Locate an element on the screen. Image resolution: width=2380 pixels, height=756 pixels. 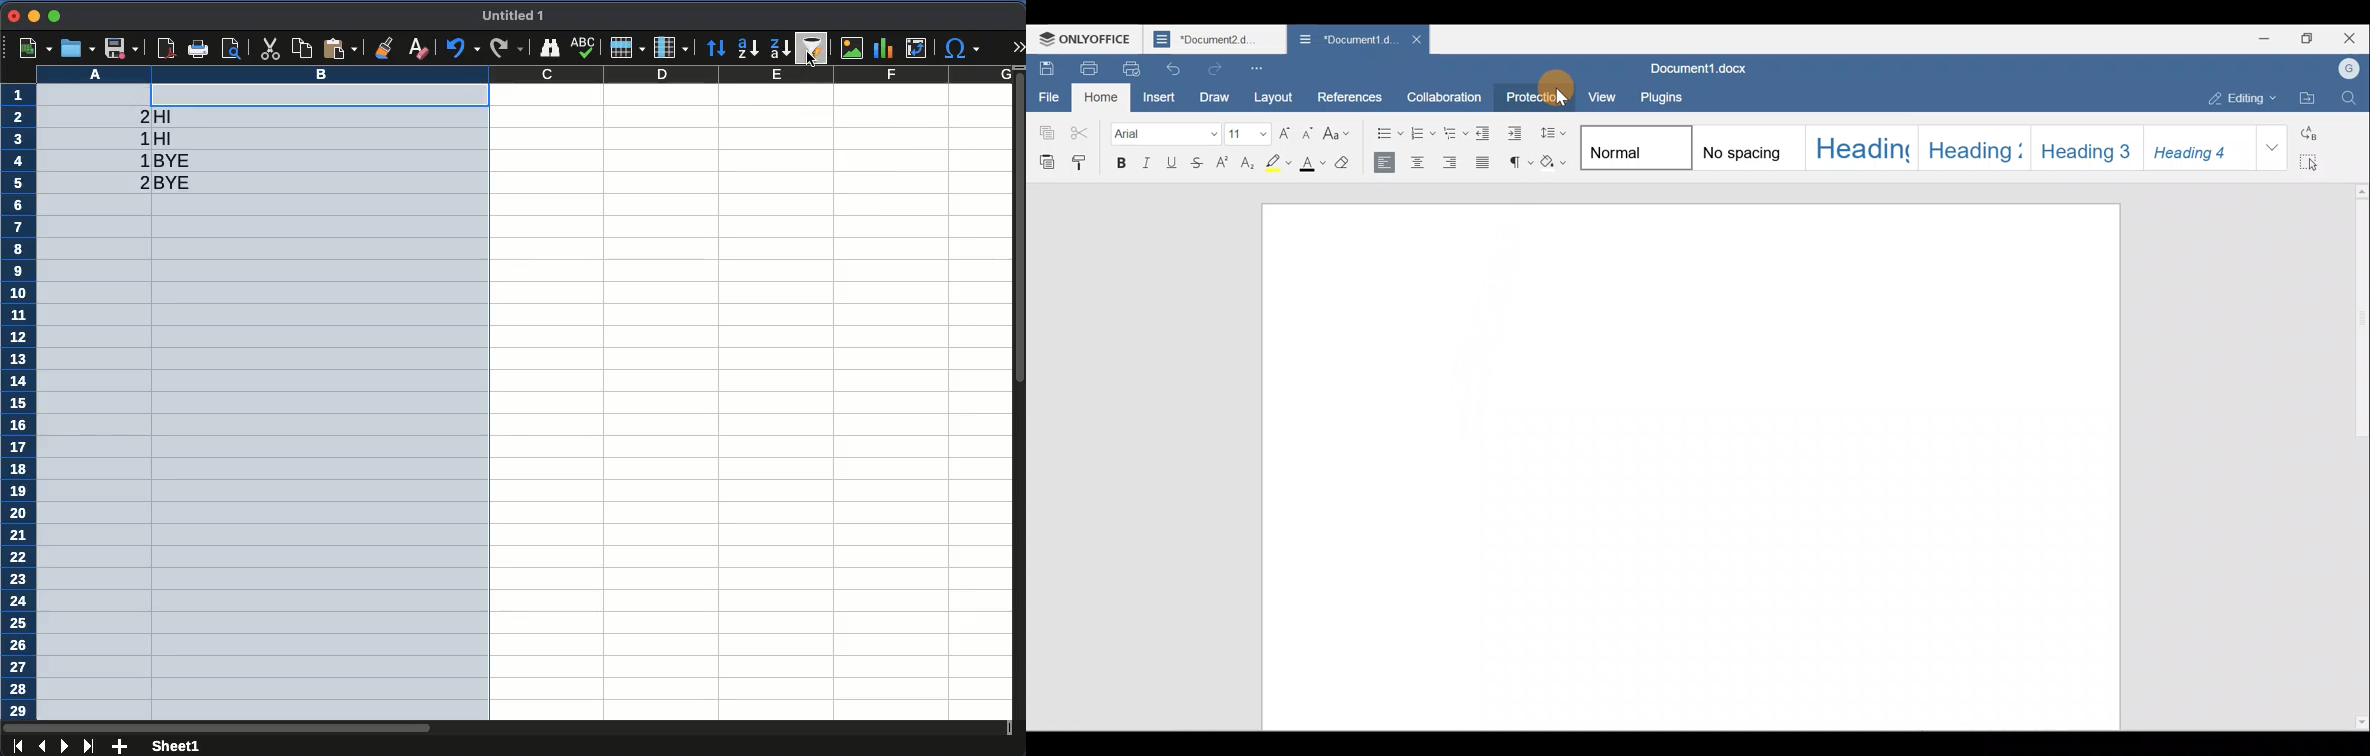
More styles is located at coordinates (2268, 149).